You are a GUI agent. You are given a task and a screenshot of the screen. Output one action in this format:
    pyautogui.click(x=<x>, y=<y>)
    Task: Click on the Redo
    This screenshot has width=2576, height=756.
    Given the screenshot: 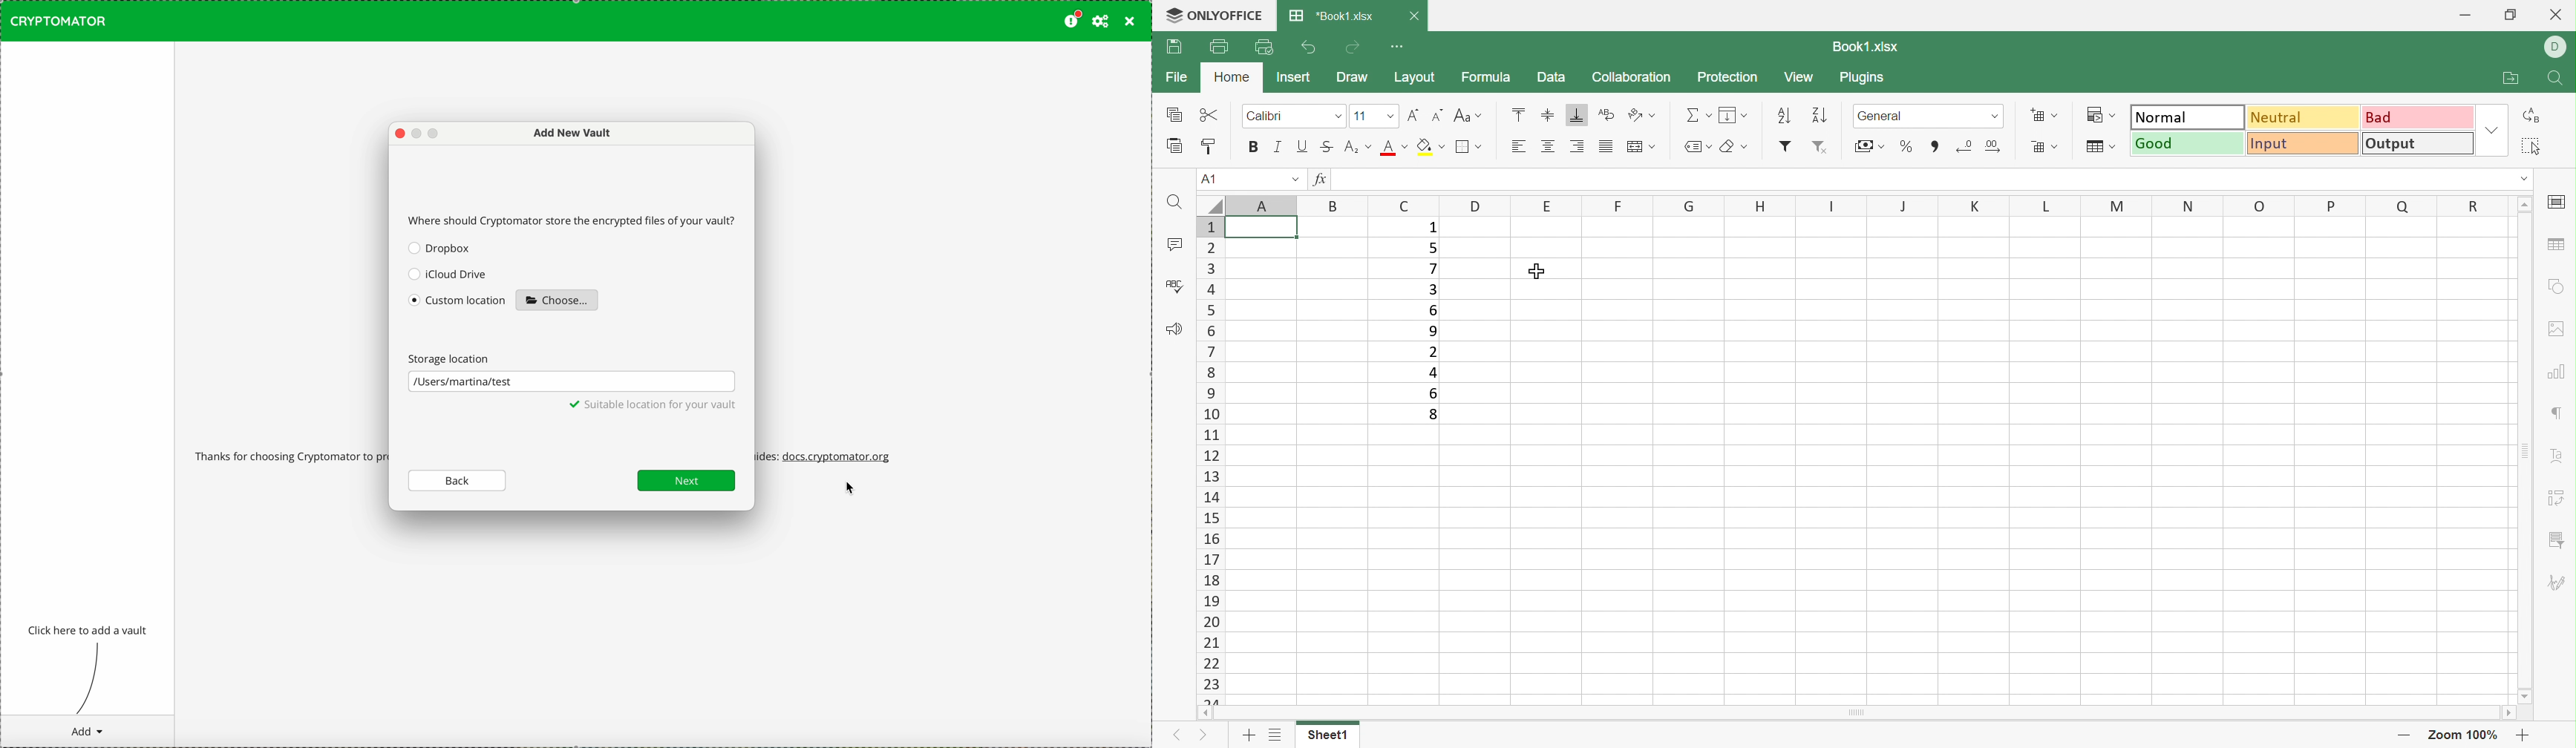 What is the action you would take?
    pyautogui.click(x=1352, y=49)
    